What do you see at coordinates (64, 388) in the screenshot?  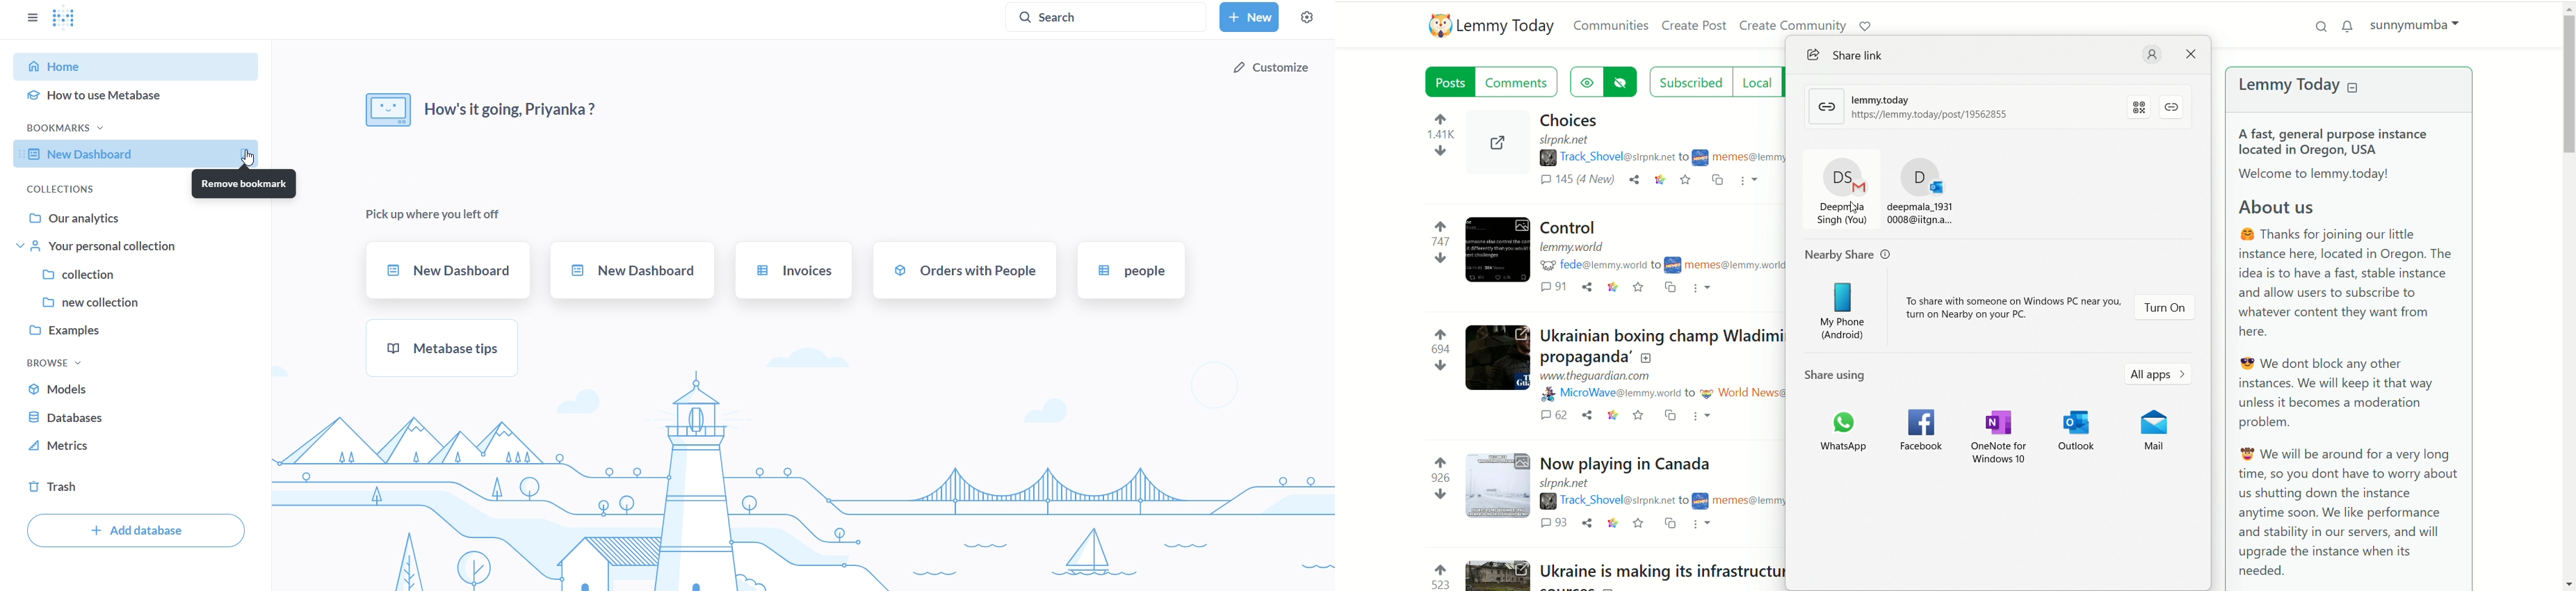 I see `models` at bounding box center [64, 388].